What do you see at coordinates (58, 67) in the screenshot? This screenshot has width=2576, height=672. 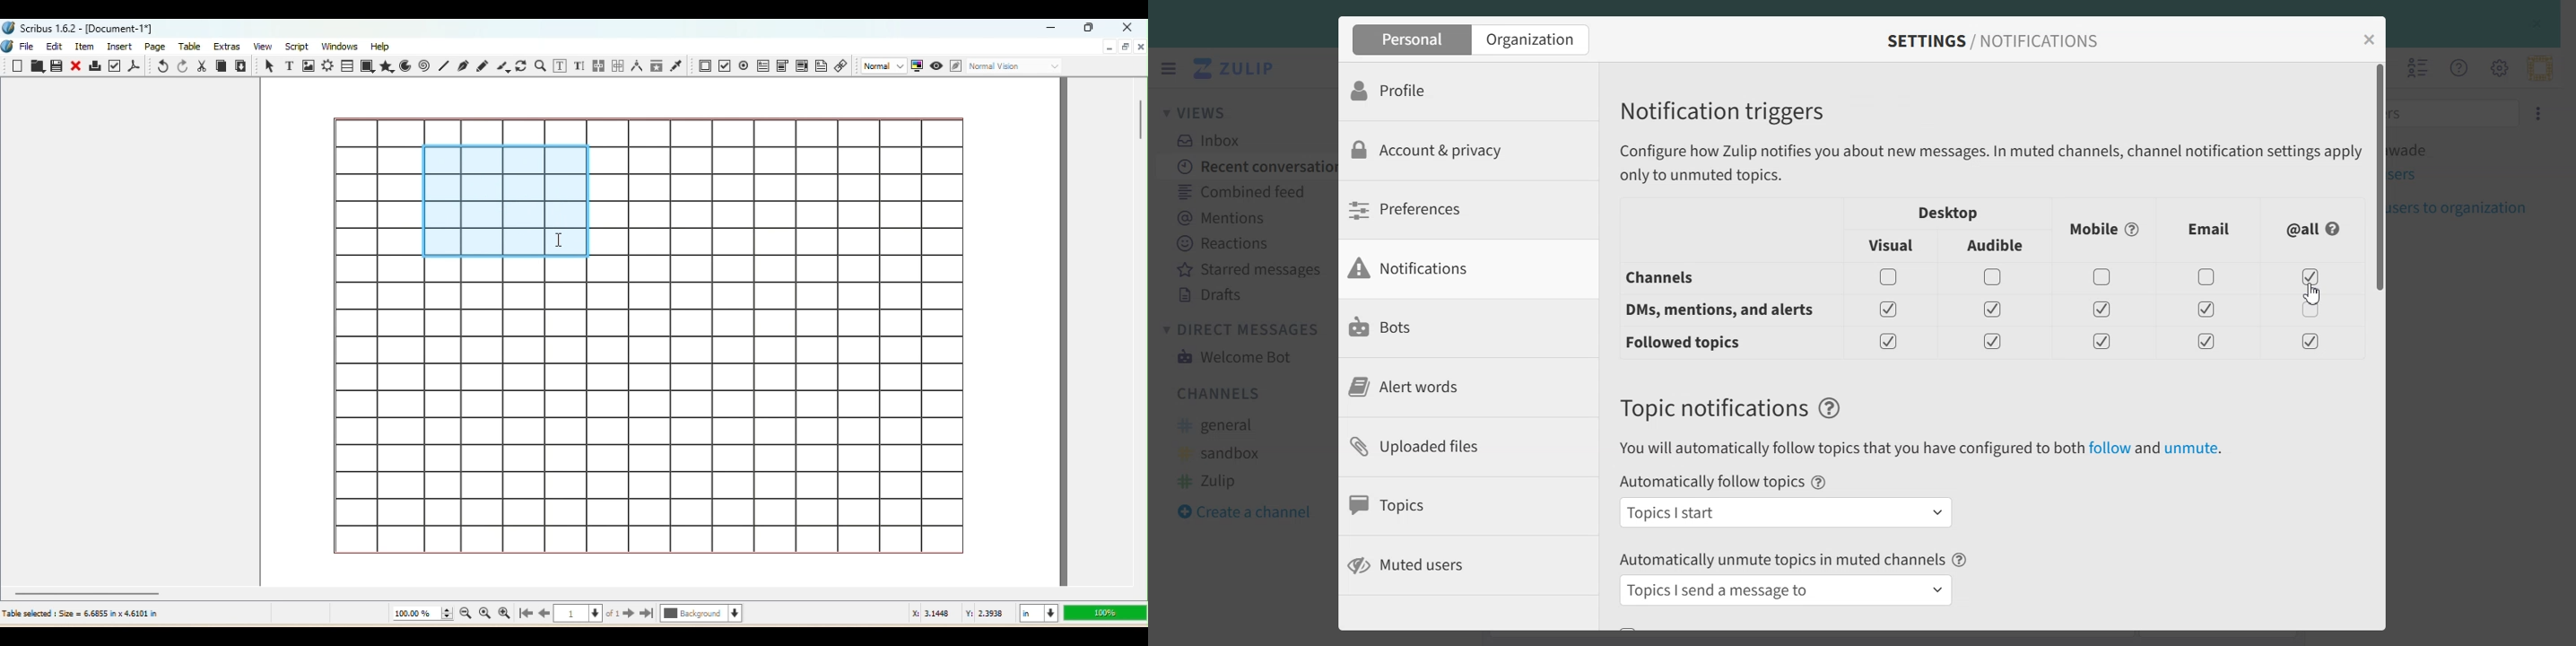 I see `Save` at bounding box center [58, 67].